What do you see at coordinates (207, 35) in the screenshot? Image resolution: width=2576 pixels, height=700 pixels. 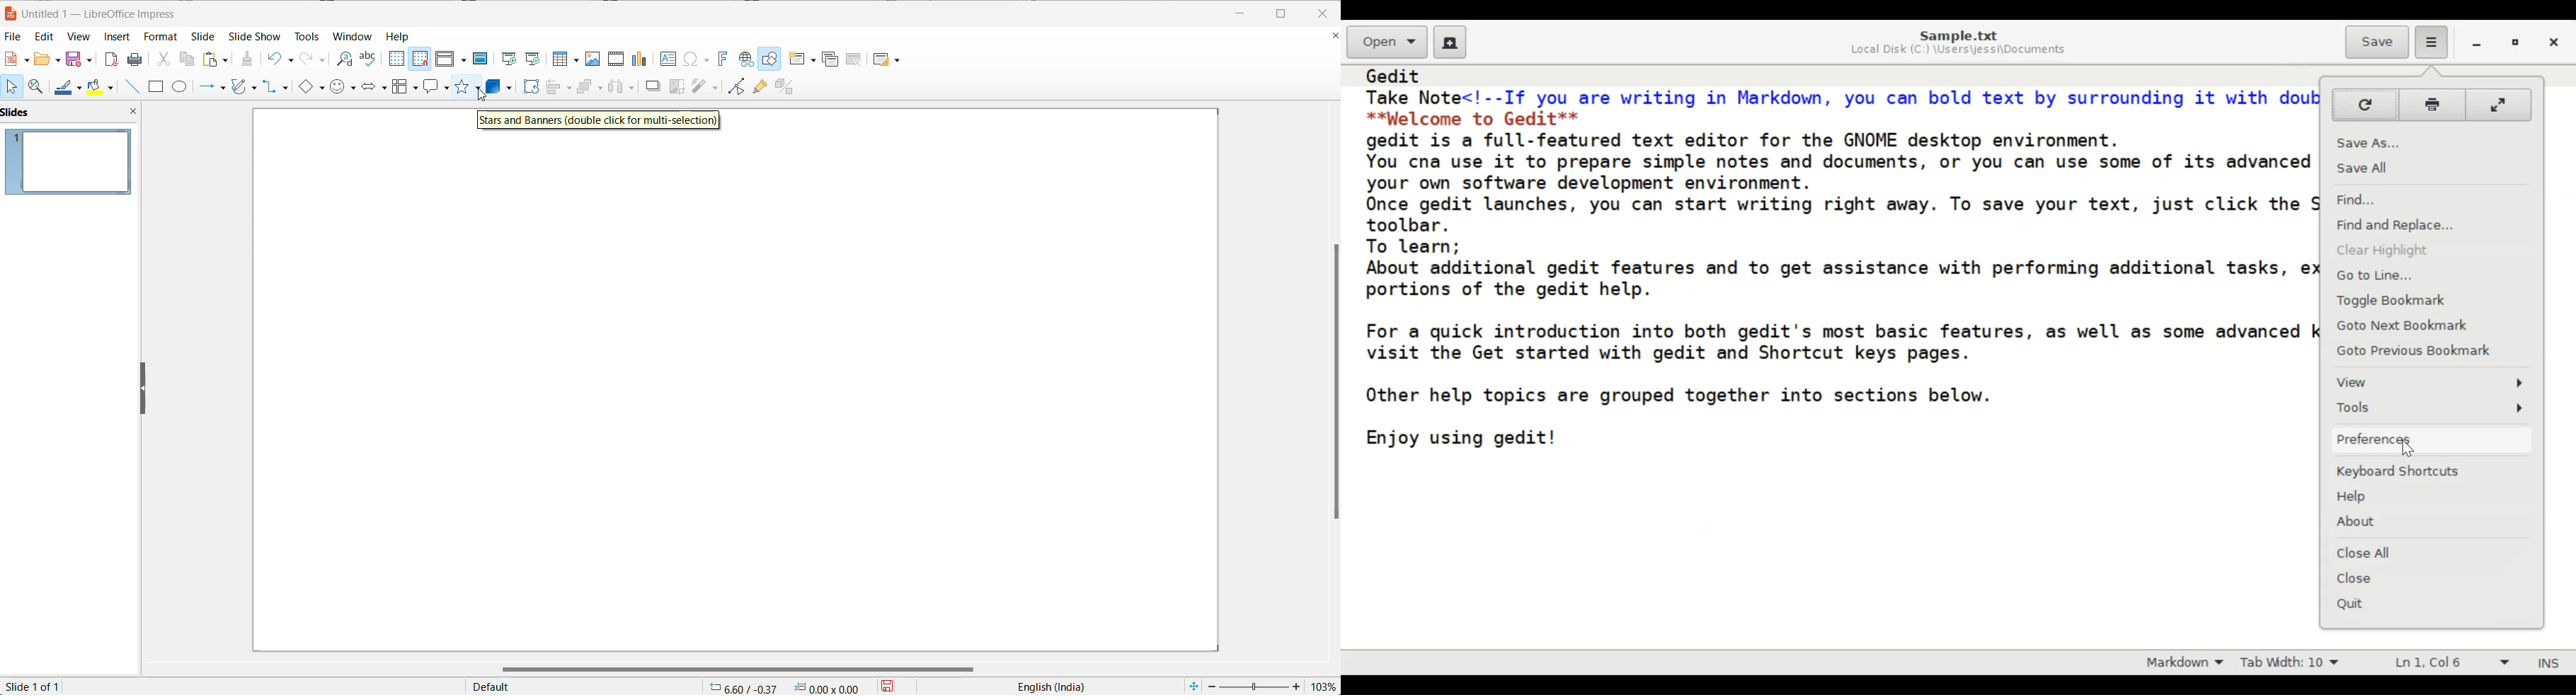 I see `slide` at bounding box center [207, 35].